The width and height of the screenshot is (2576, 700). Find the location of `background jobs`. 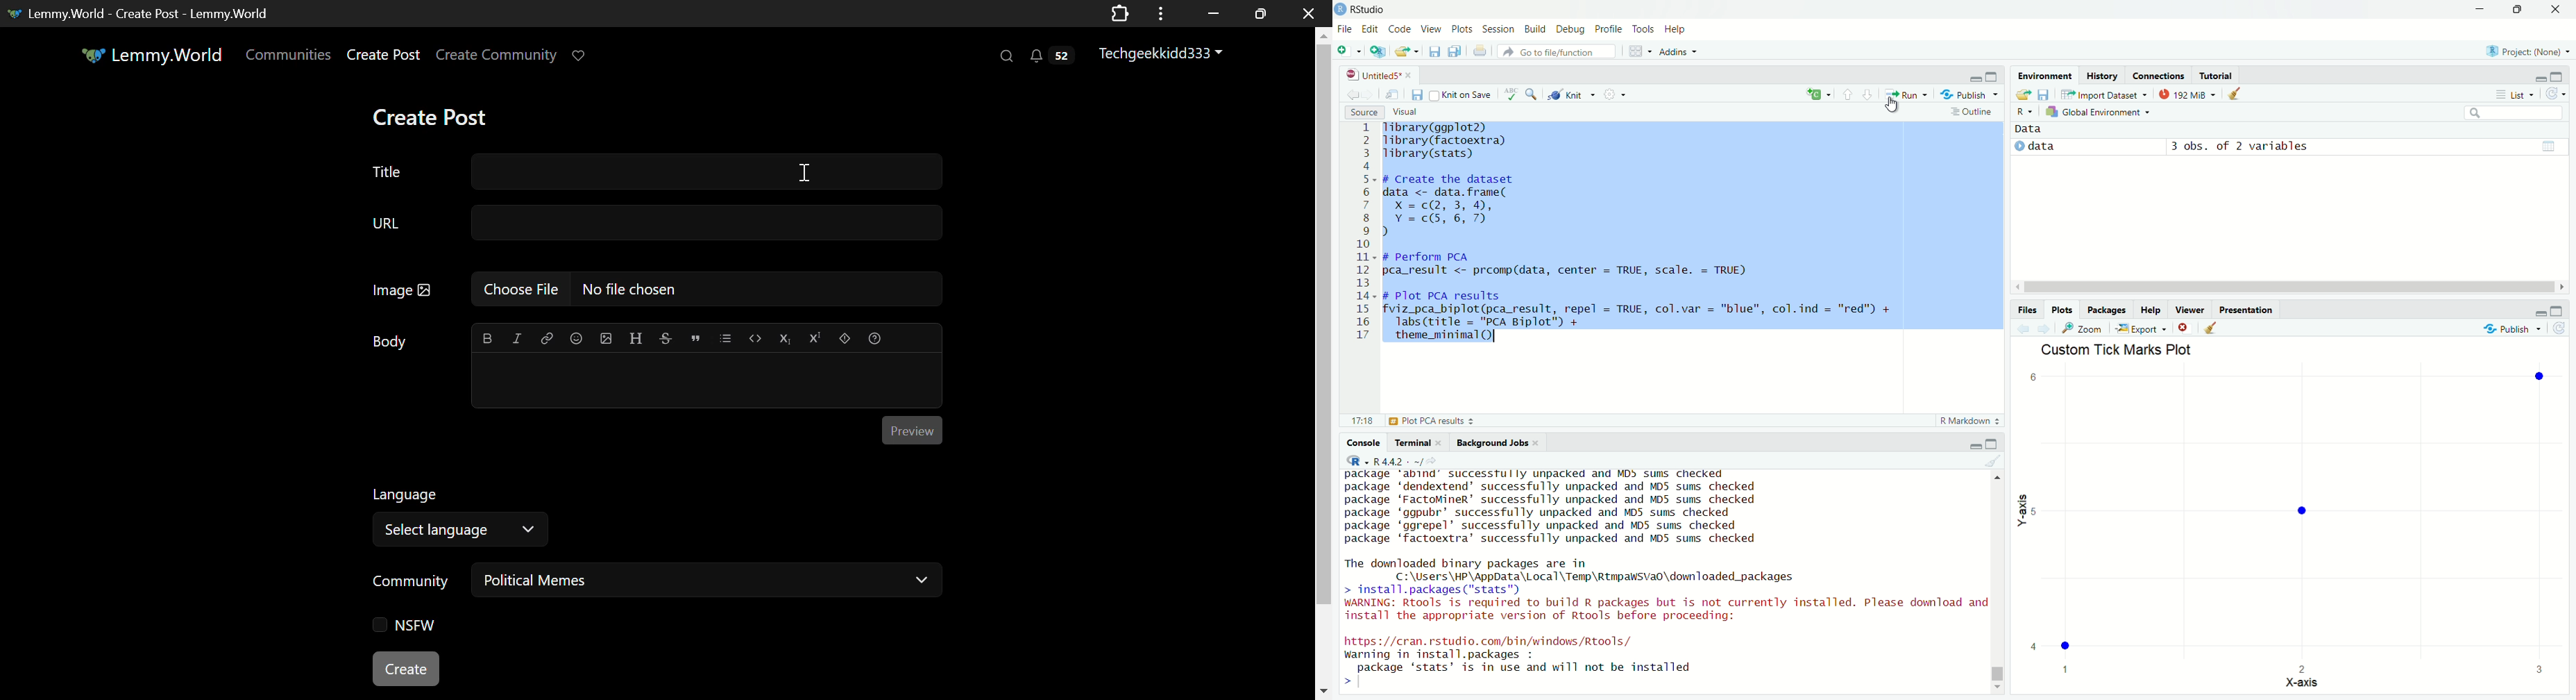

background jobs is located at coordinates (1497, 443).